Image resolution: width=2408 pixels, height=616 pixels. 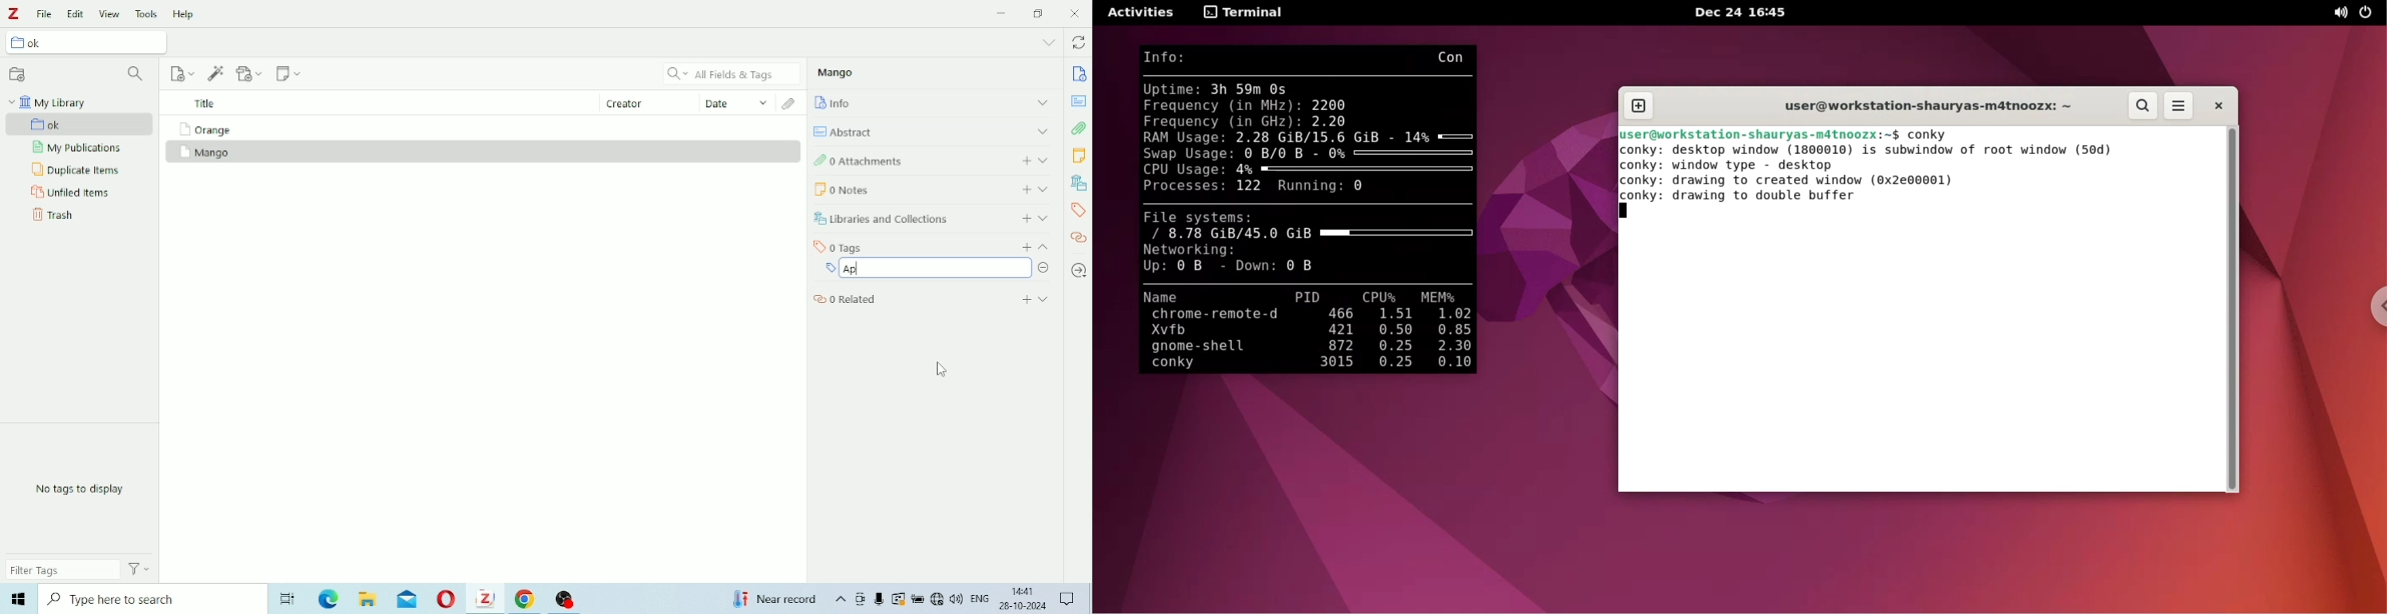 I want to click on No tags to display, so click(x=83, y=490).